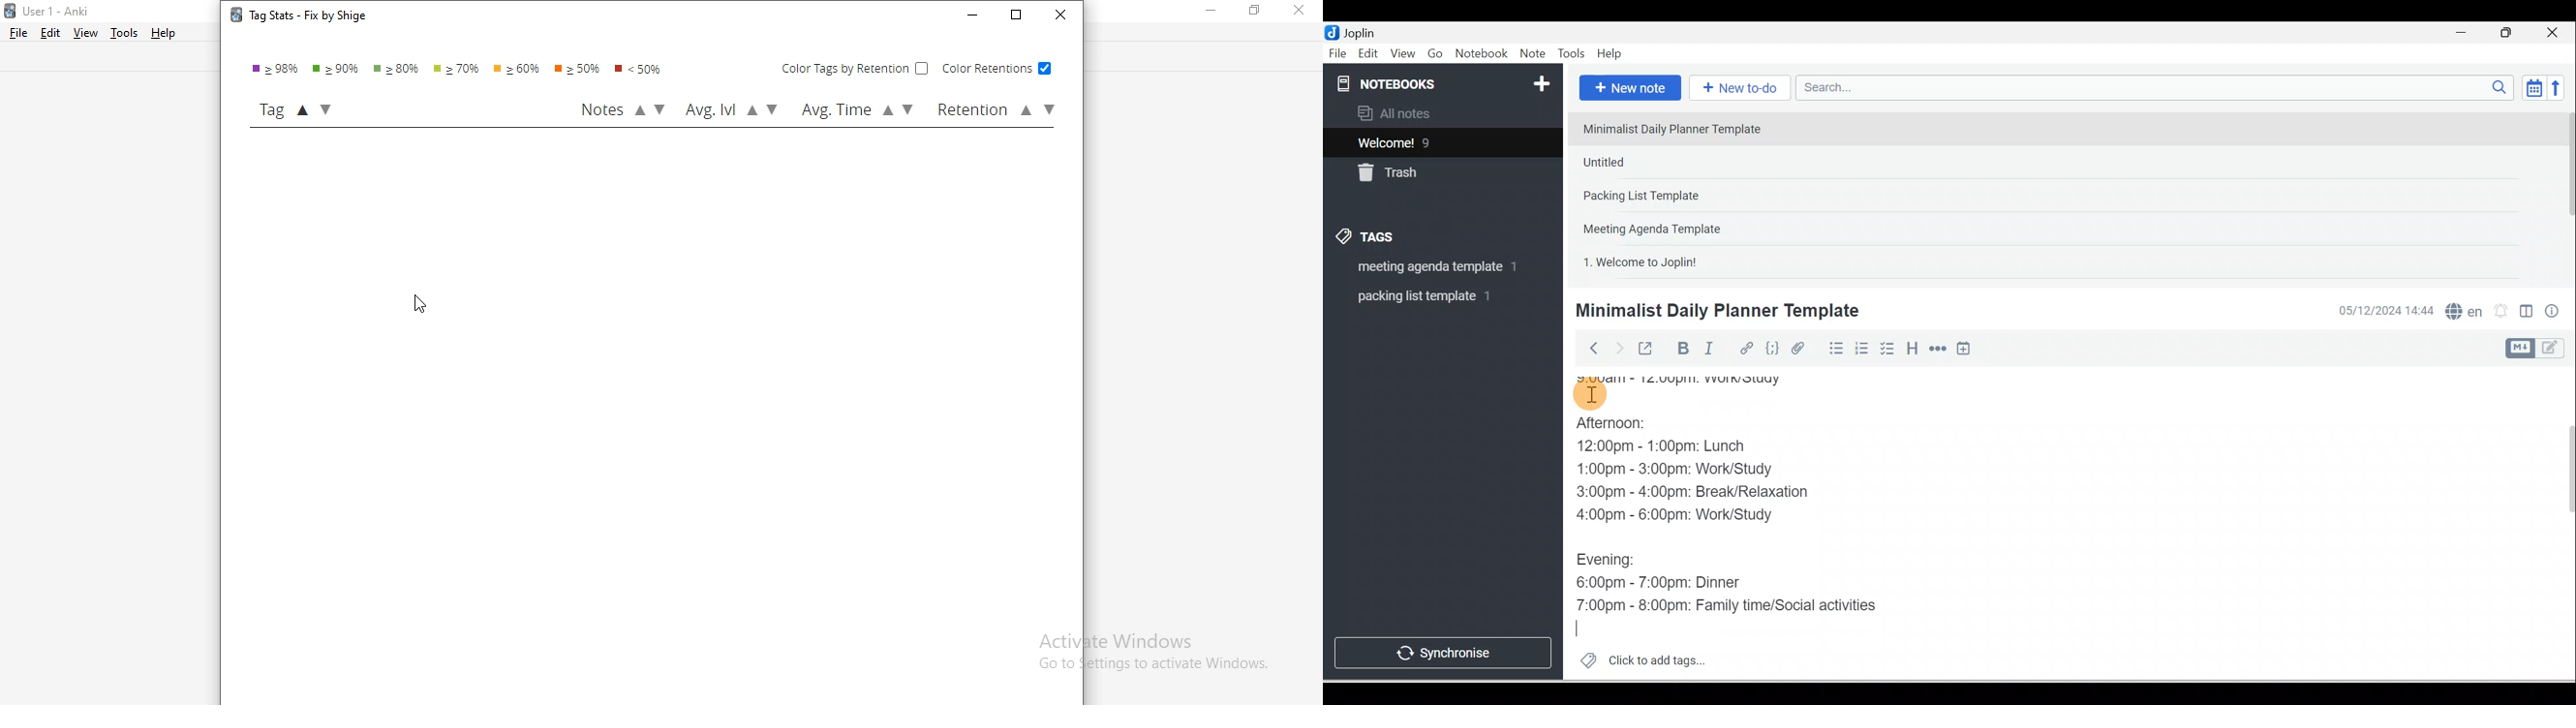 This screenshot has height=728, width=2576. I want to click on Edit, so click(1369, 54).